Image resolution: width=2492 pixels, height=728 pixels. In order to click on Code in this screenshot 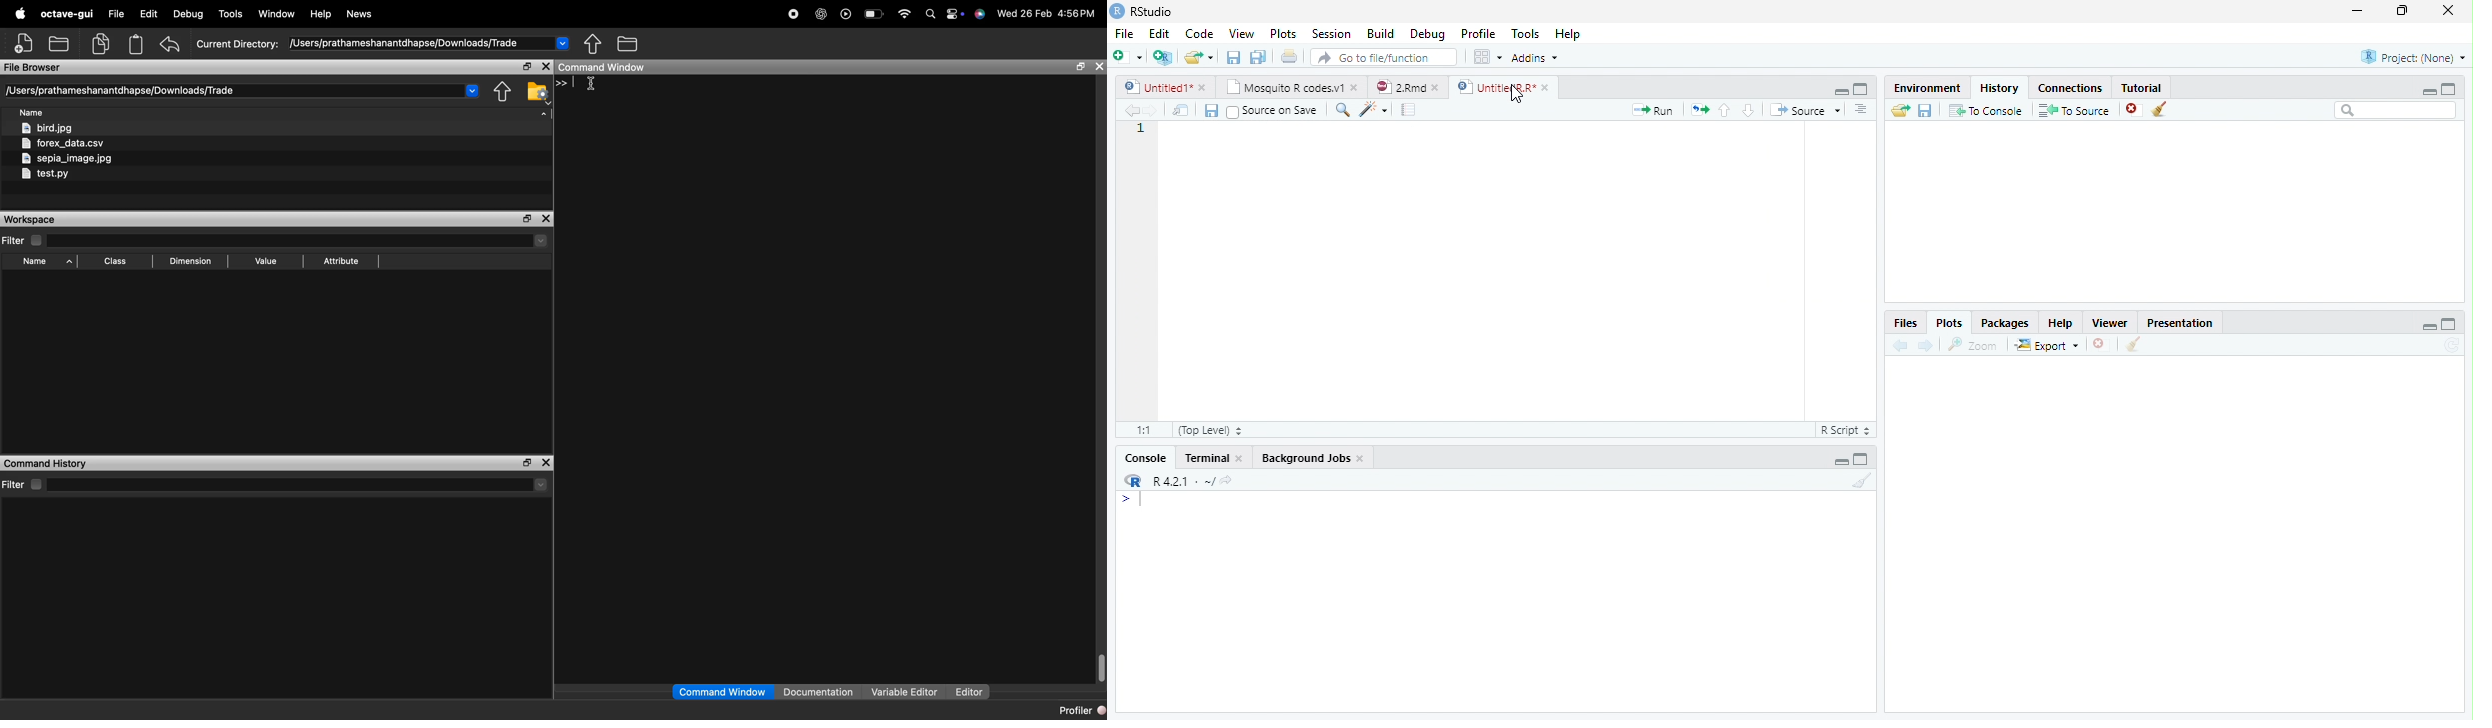, I will do `click(1198, 34)`.